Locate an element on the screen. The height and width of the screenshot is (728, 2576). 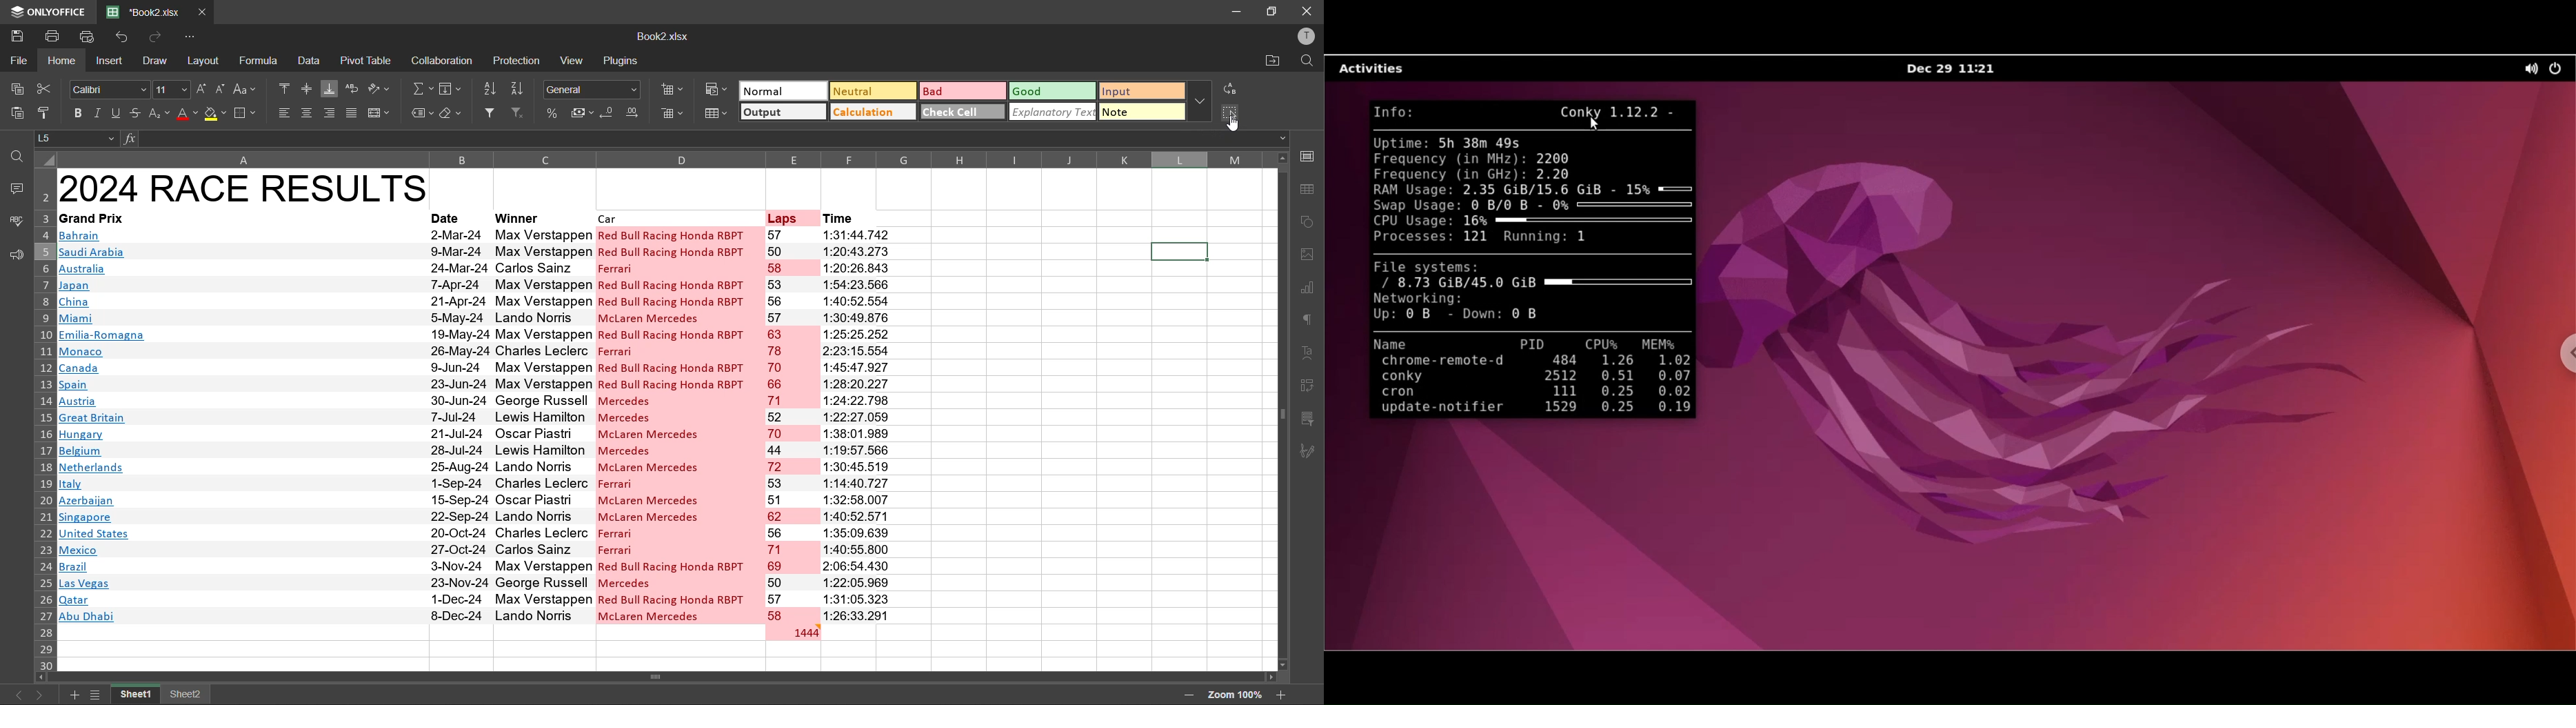
italic is located at coordinates (99, 112).